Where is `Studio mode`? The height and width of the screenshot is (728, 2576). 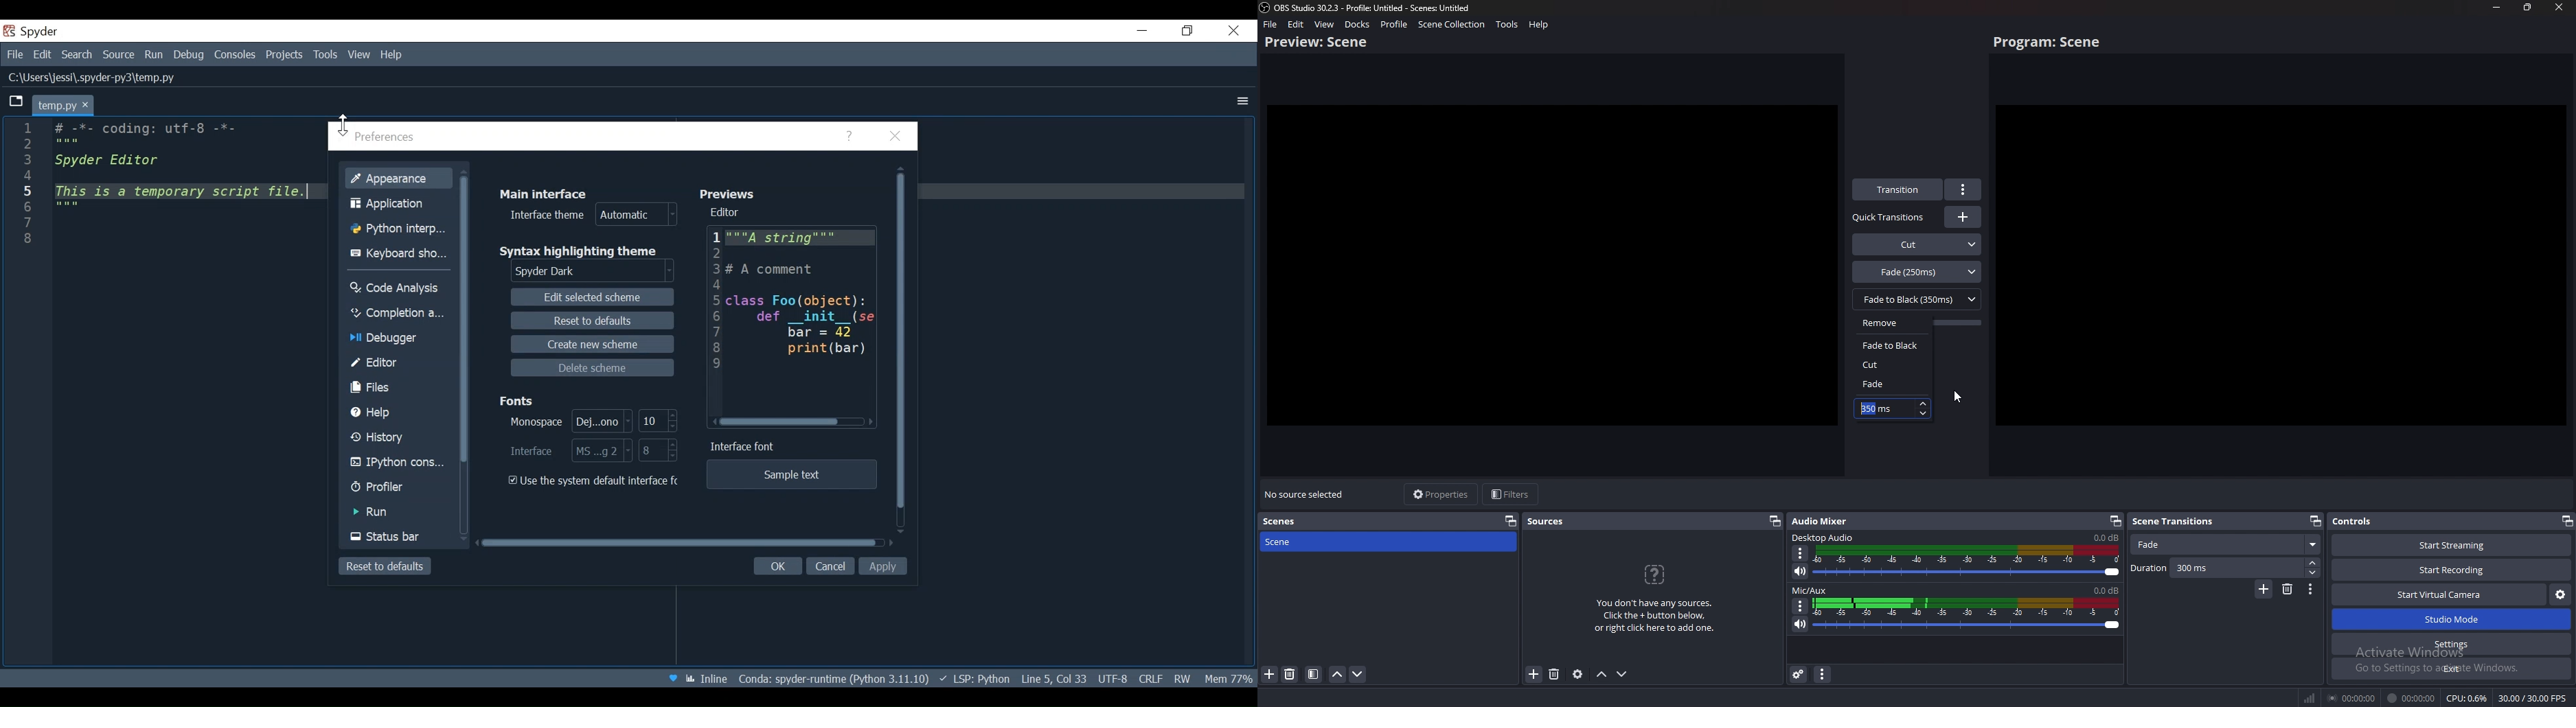
Studio mode is located at coordinates (2452, 620).